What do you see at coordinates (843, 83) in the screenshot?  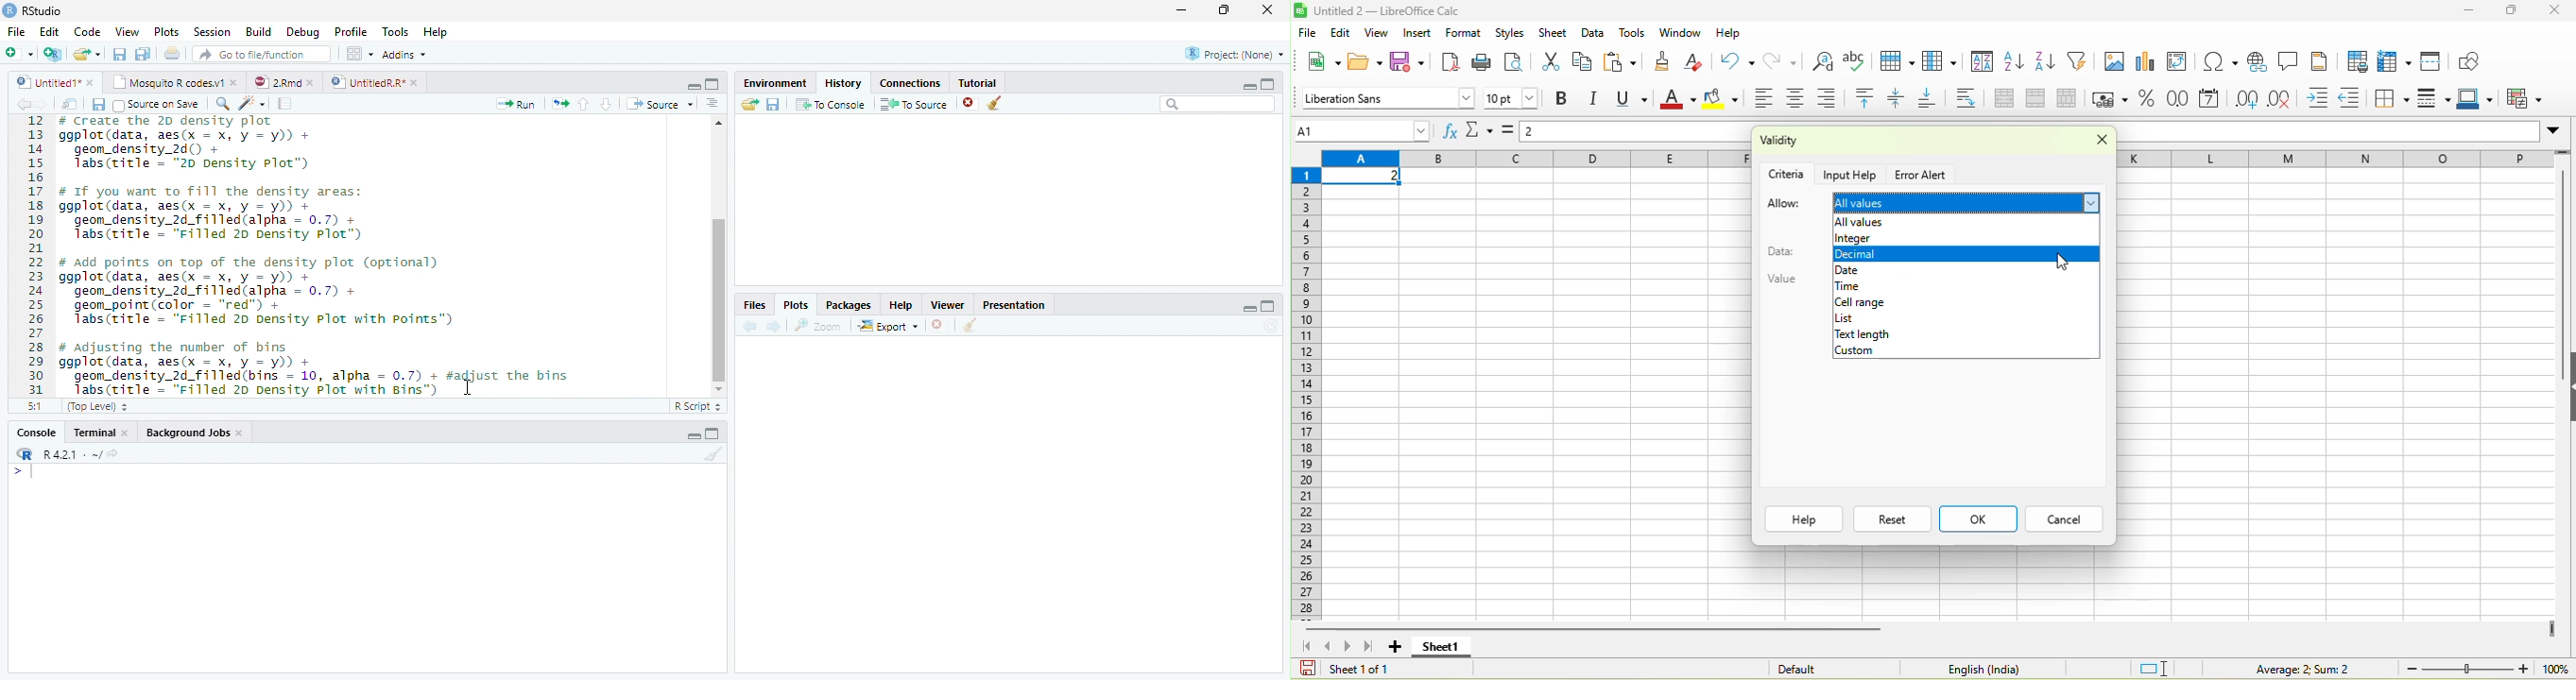 I see `History` at bounding box center [843, 83].